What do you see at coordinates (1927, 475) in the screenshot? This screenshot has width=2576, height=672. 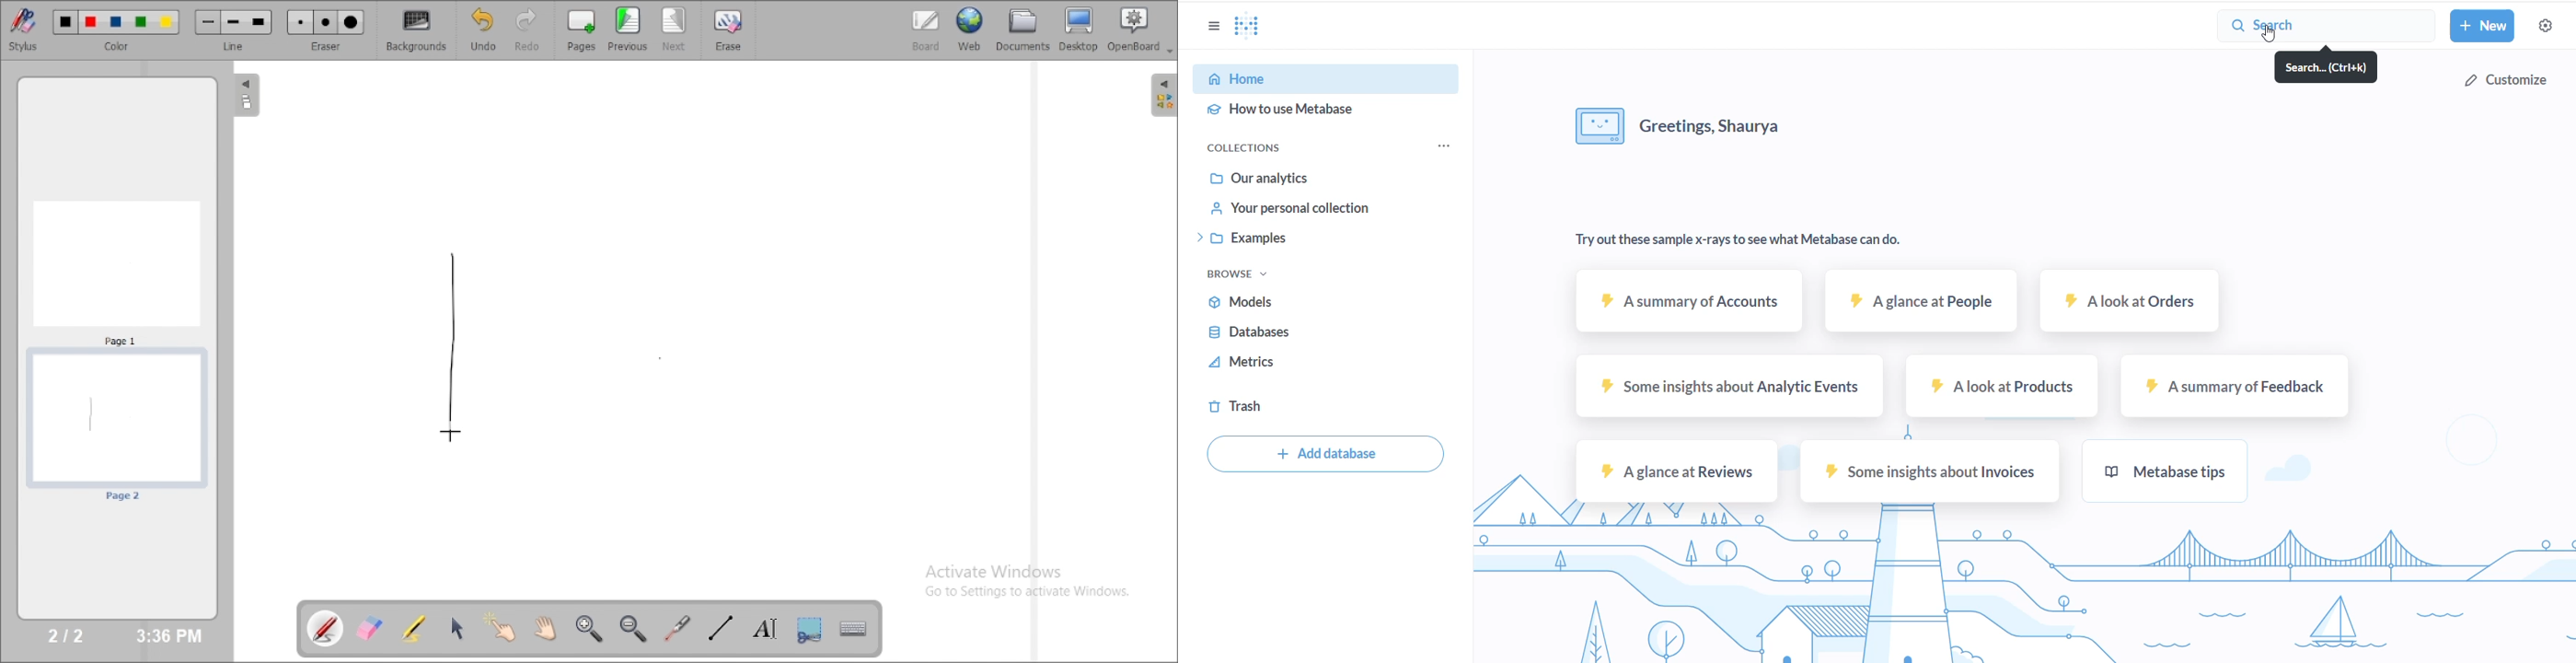 I see `some insights about invoices ` at bounding box center [1927, 475].